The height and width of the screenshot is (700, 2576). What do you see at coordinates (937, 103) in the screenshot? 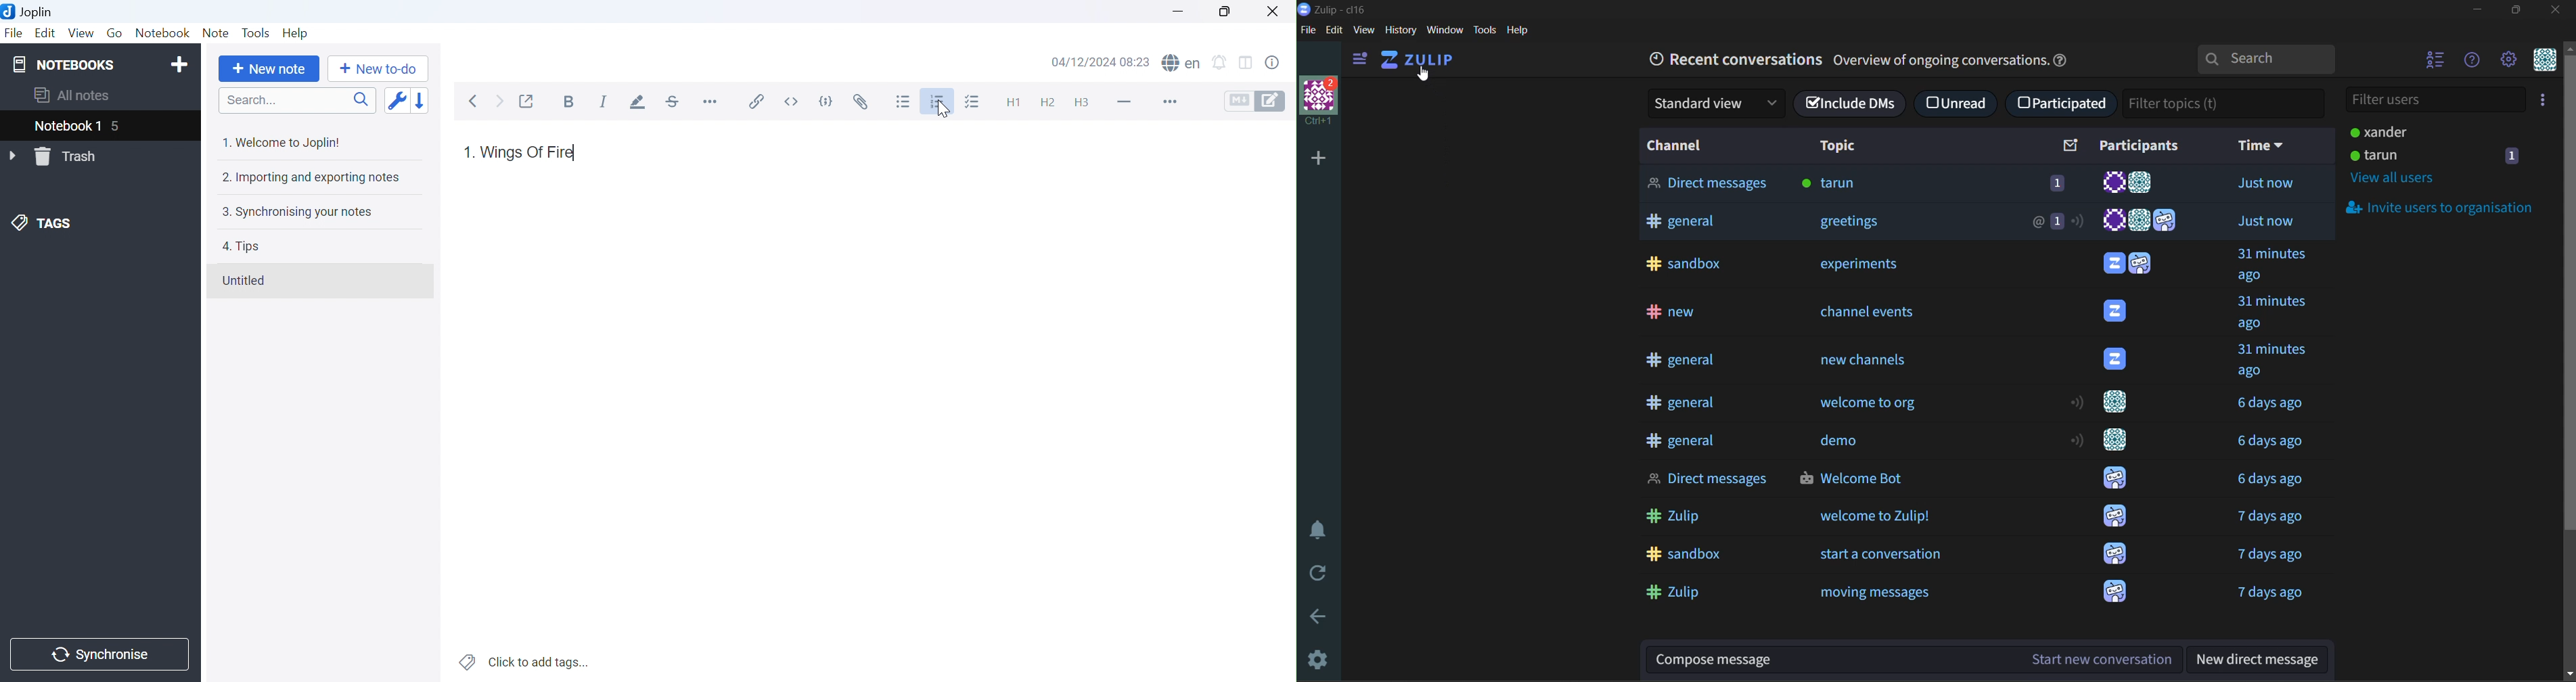
I see `Numbered list` at bounding box center [937, 103].